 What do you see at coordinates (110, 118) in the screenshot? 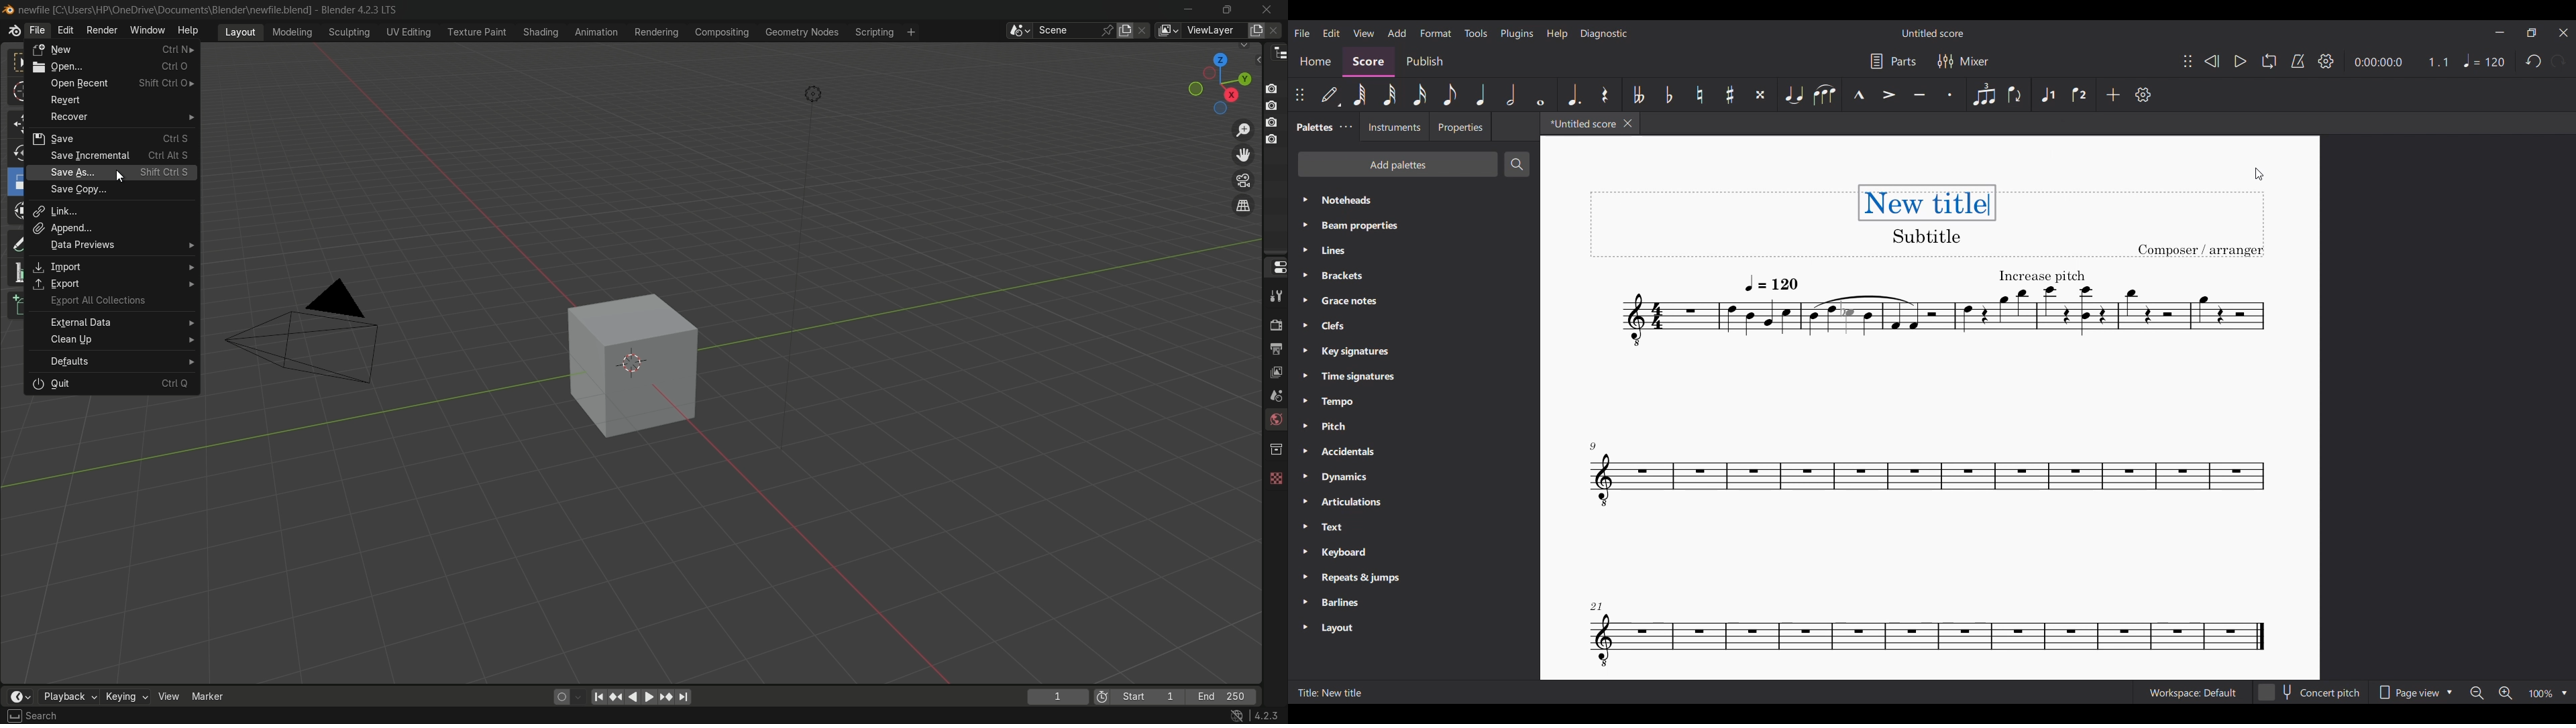
I see `recover` at bounding box center [110, 118].